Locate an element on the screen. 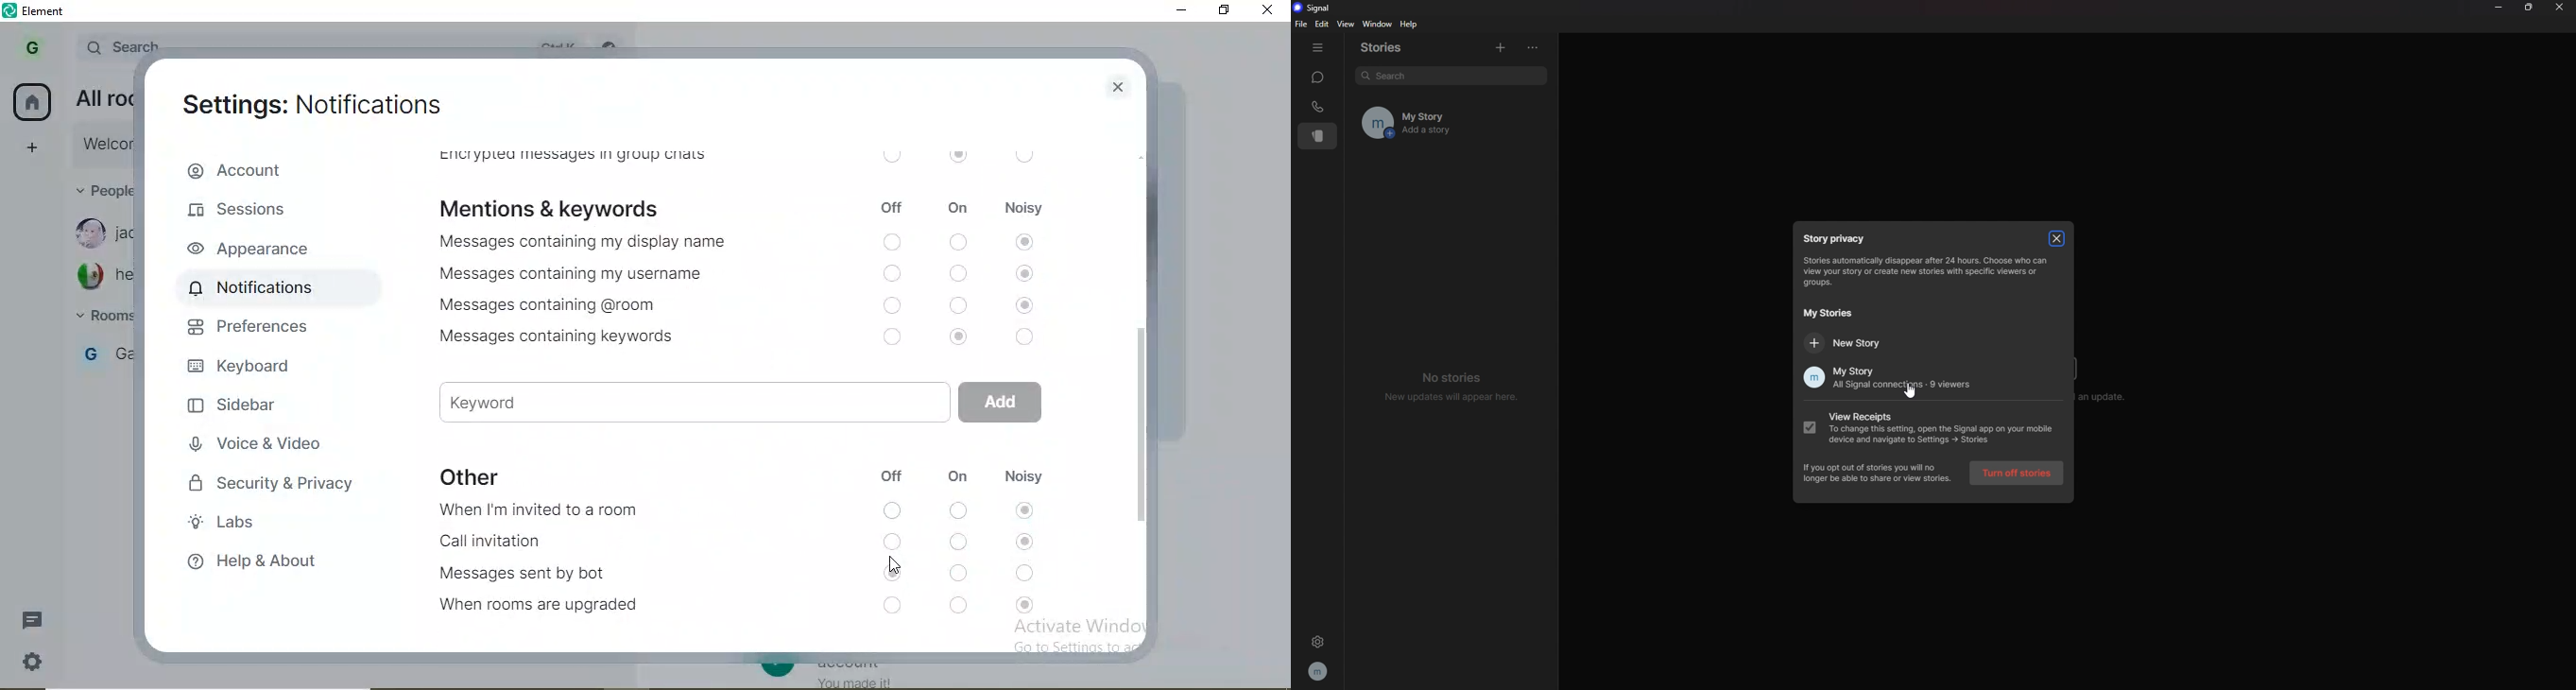 This screenshot has width=2576, height=700. switch off is located at coordinates (960, 274).